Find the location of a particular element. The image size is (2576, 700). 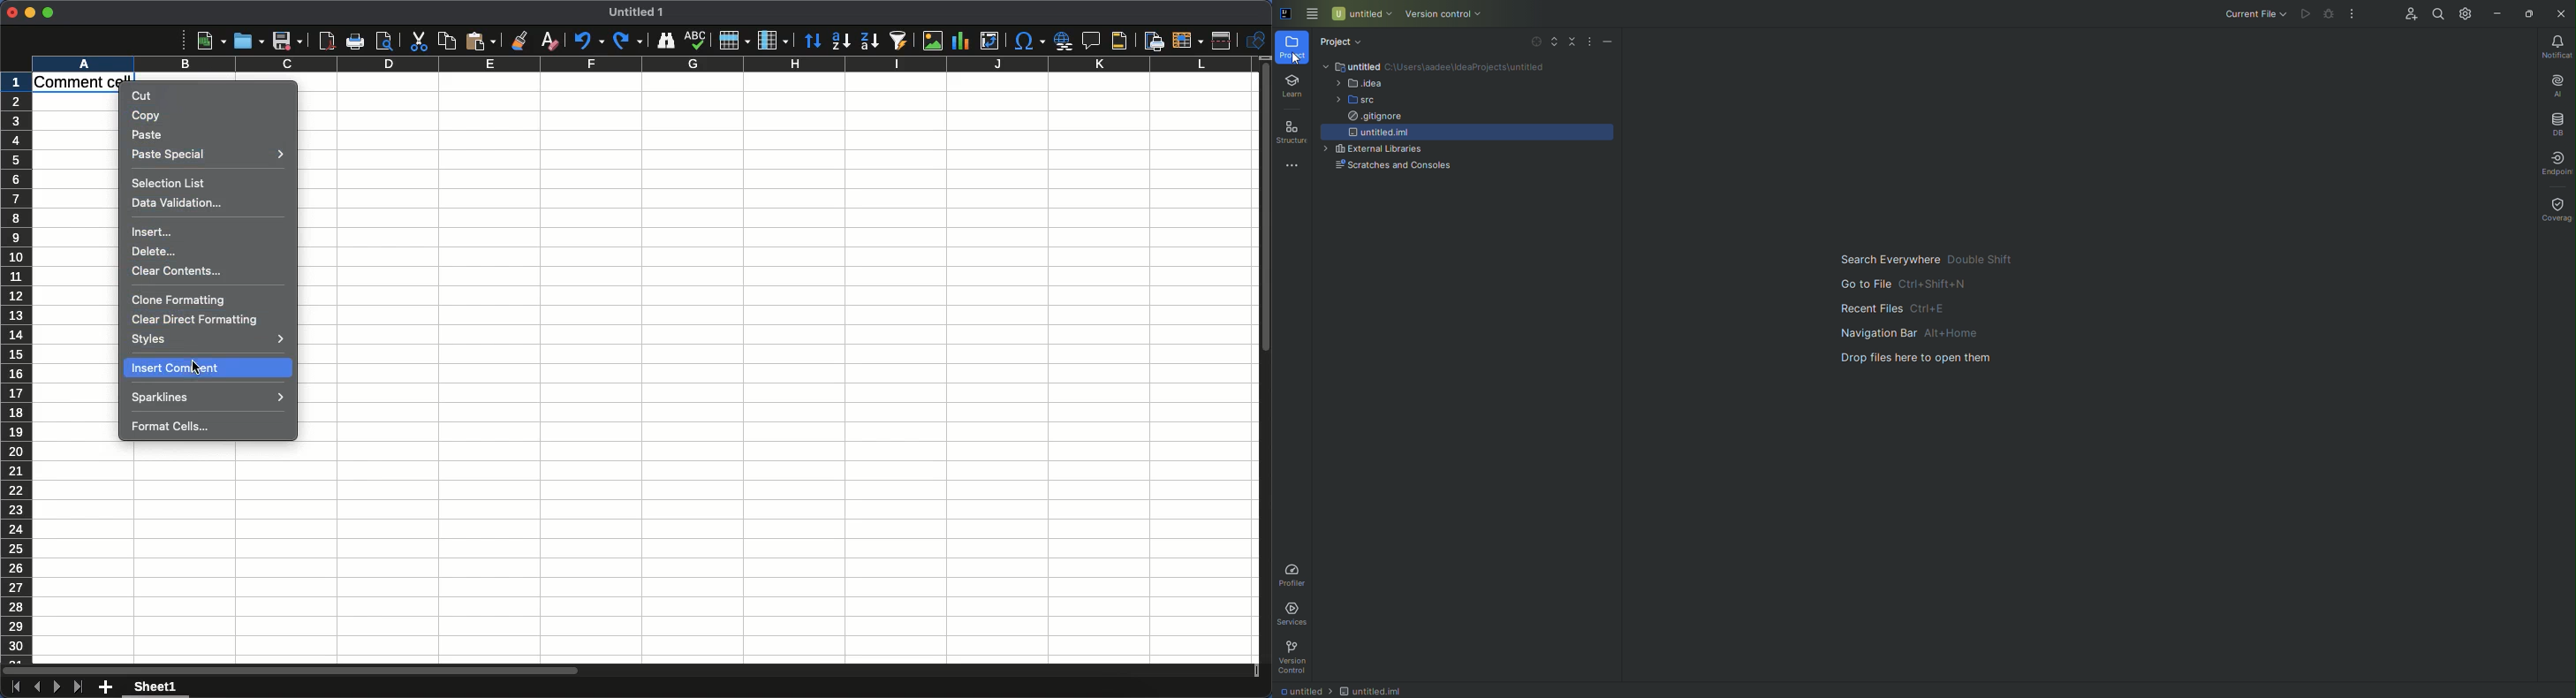

Execute is located at coordinates (2305, 14).